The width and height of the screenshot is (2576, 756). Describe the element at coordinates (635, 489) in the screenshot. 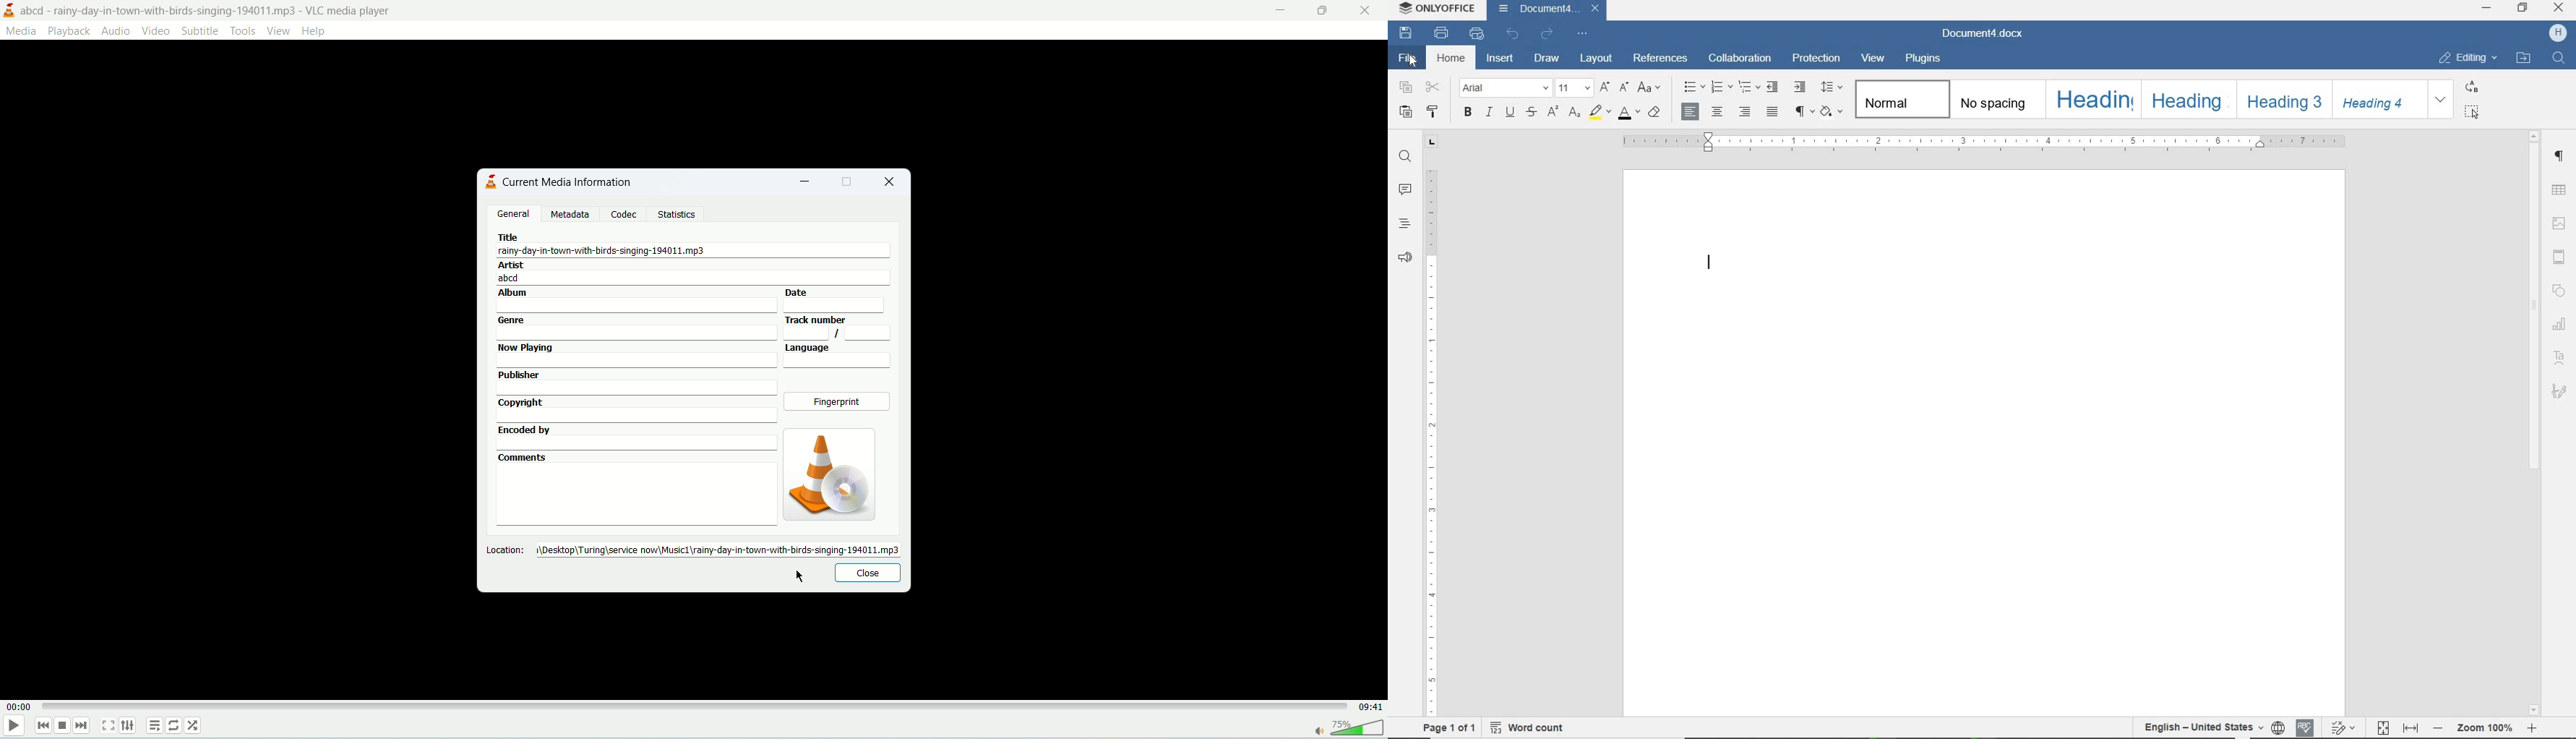

I see `comments` at that location.